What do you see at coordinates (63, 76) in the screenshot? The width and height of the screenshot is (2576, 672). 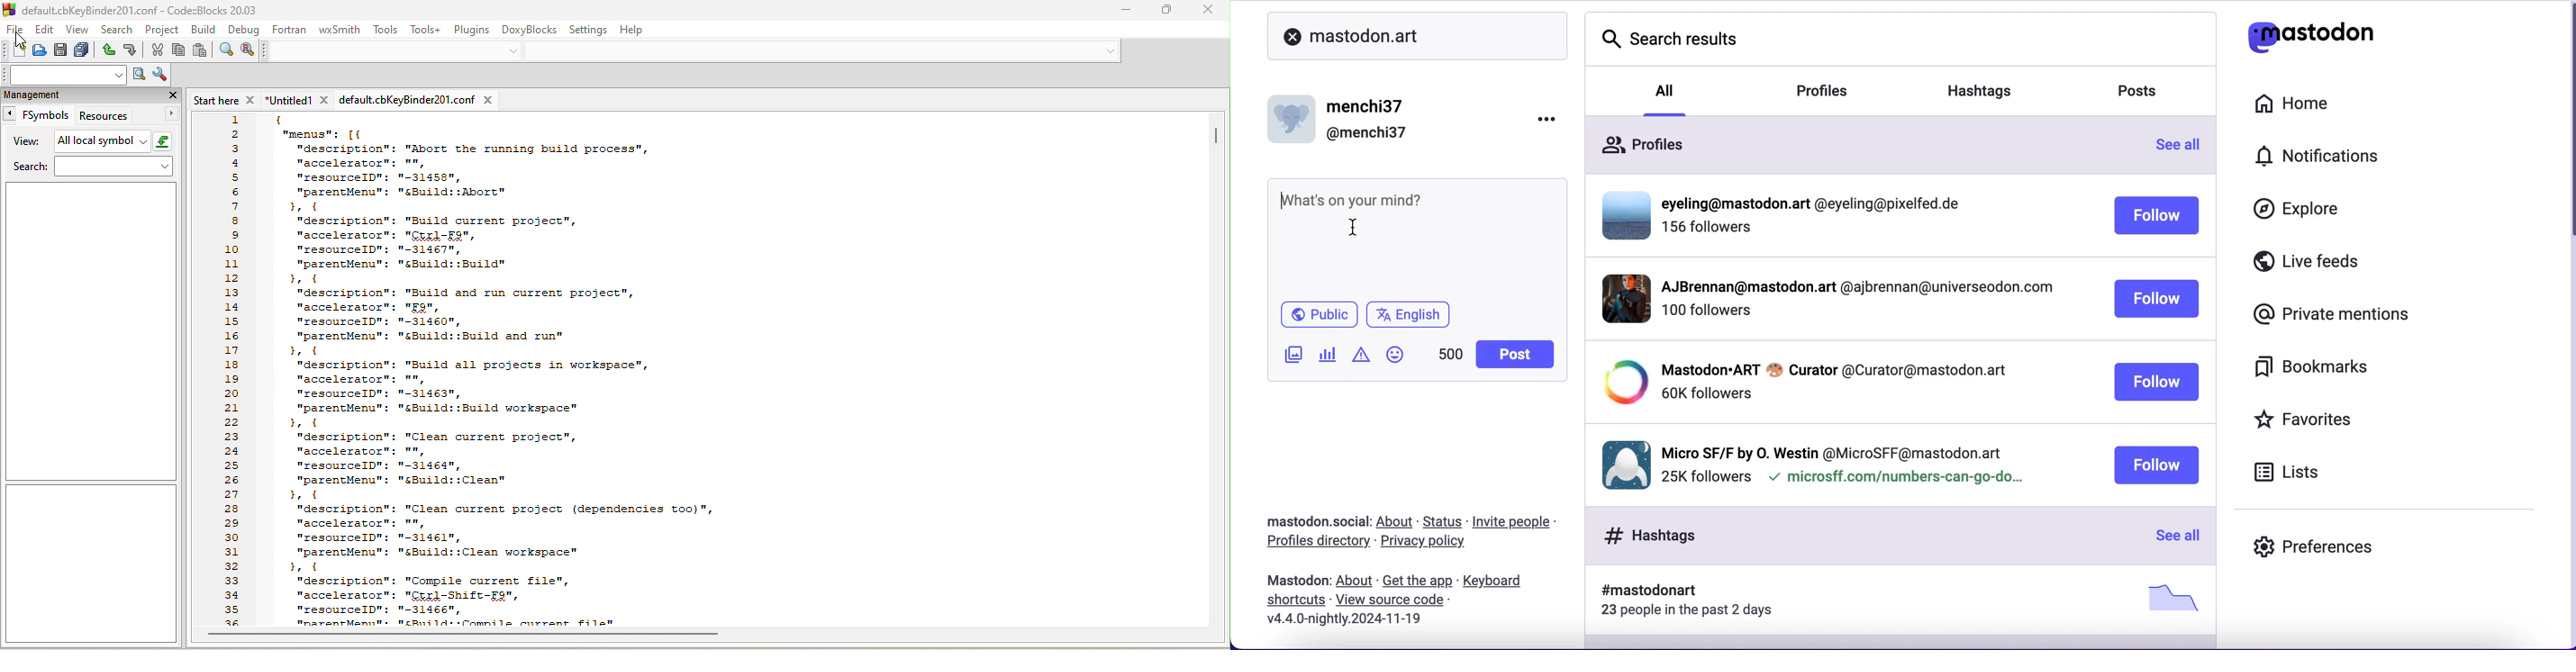 I see `text to search` at bounding box center [63, 76].